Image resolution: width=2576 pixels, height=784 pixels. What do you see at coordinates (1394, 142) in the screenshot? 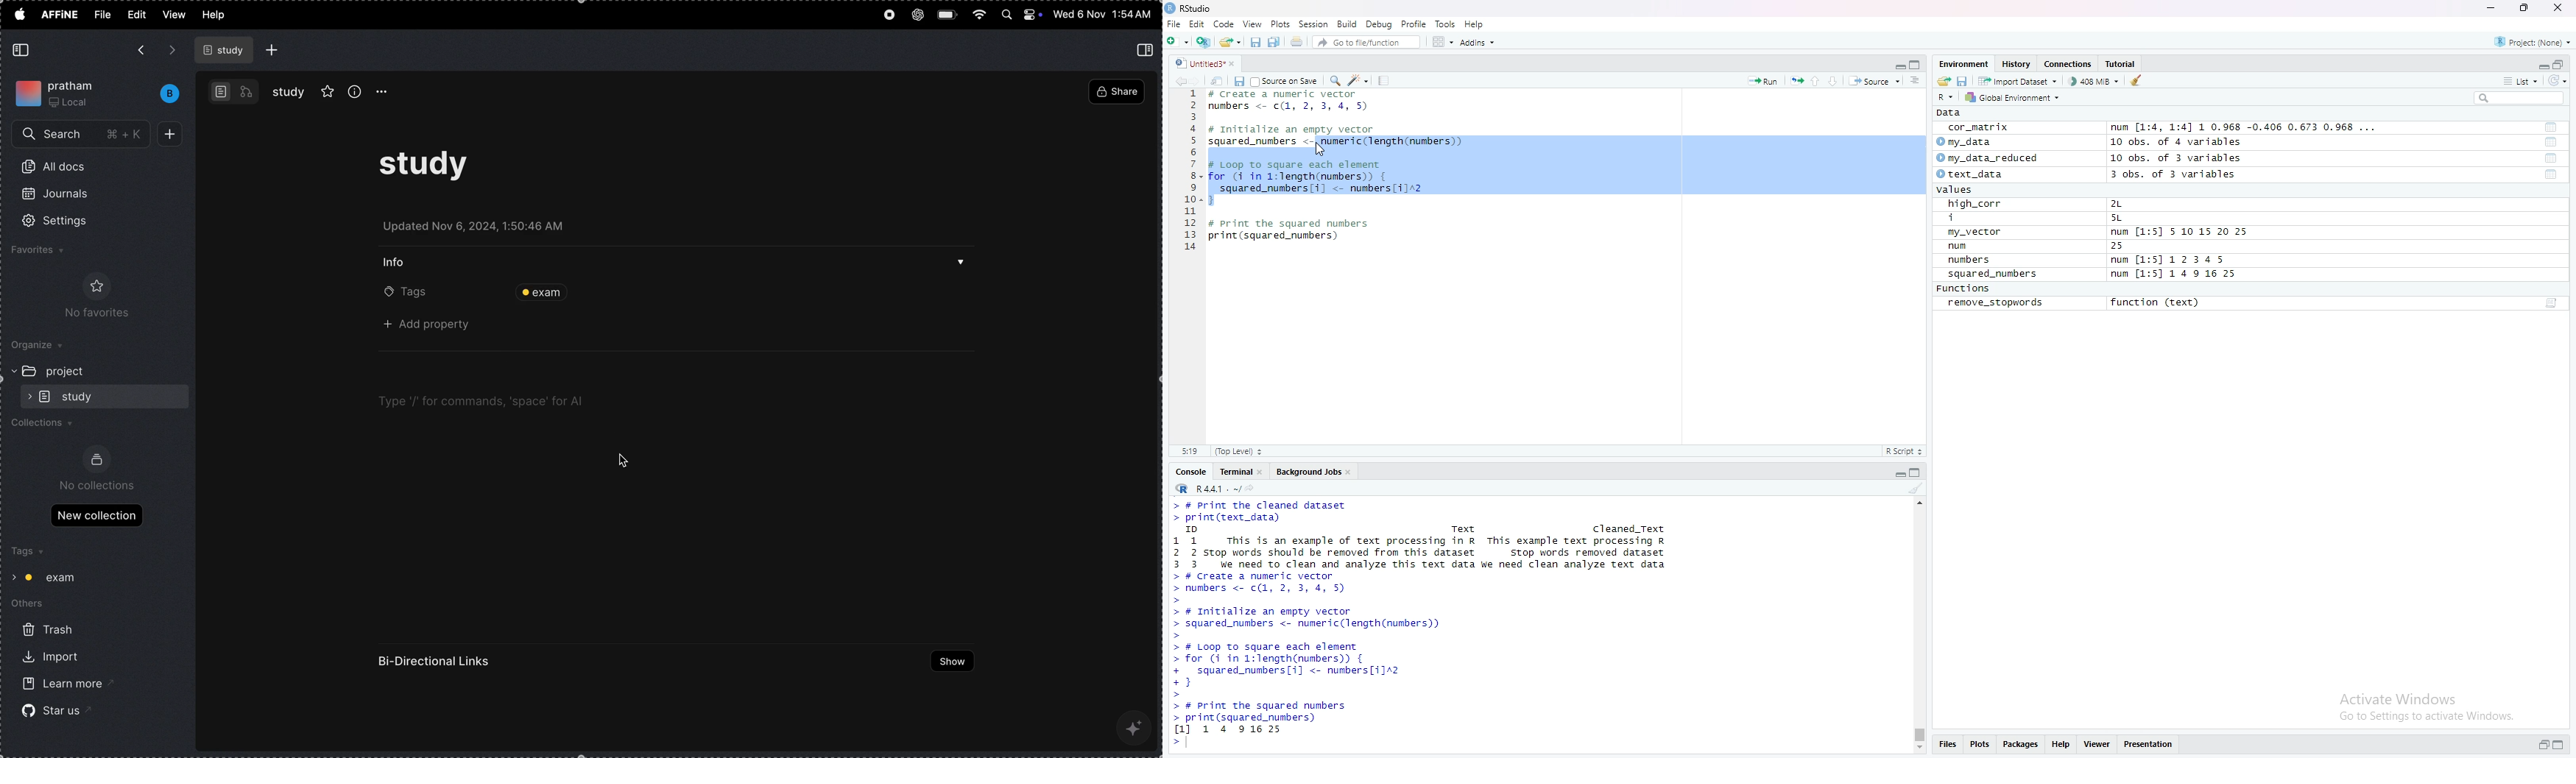
I see `| numeric (length(numbers))` at bounding box center [1394, 142].